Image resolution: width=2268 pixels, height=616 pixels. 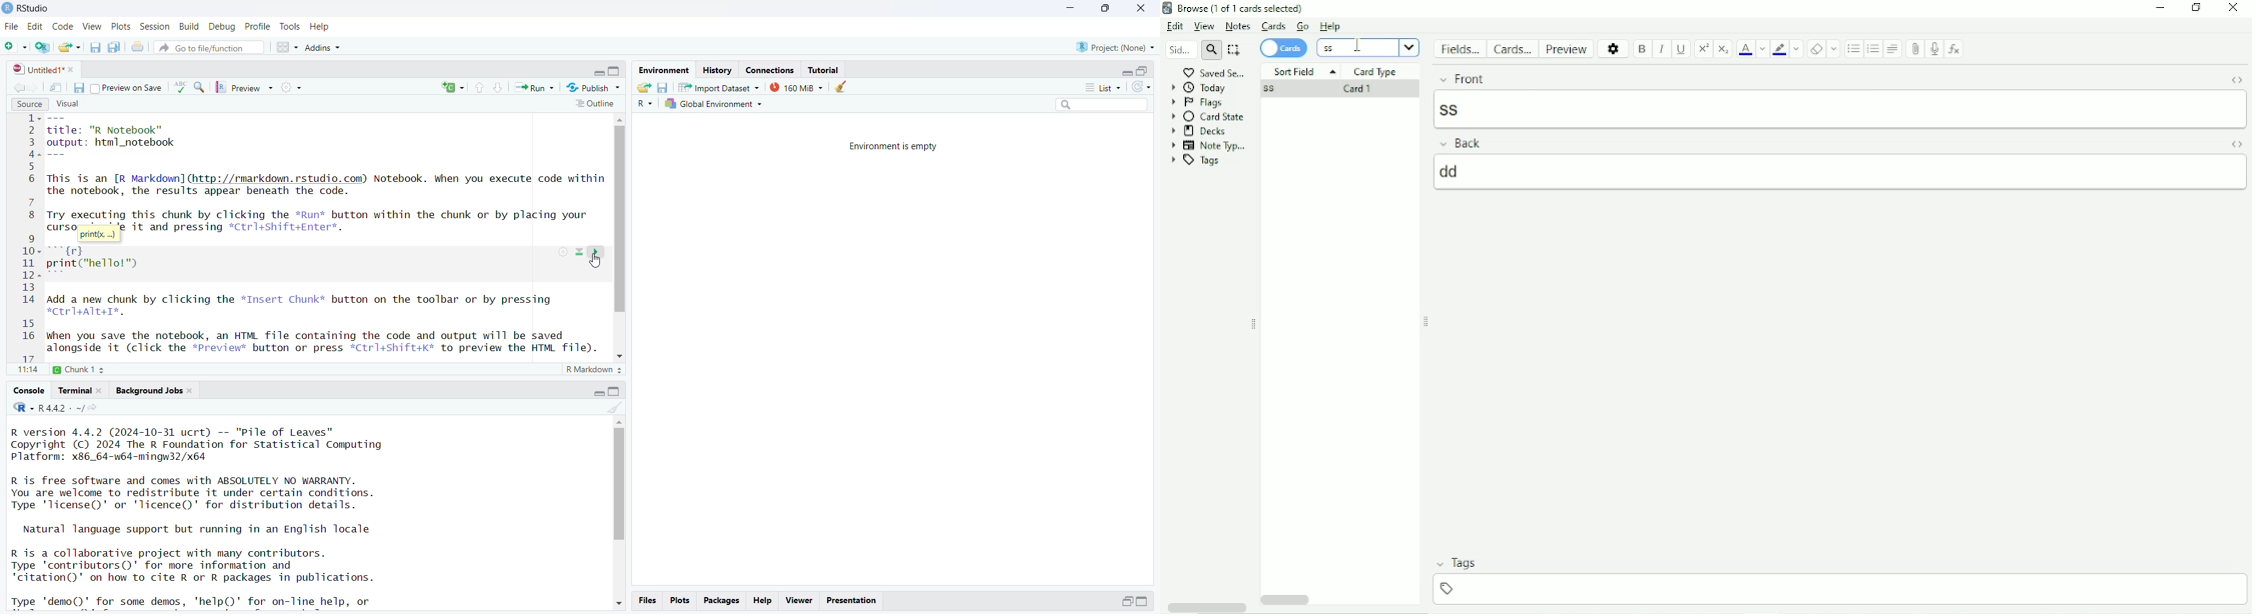 What do you see at coordinates (321, 27) in the screenshot?
I see `help` at bounding box center [321, 27].